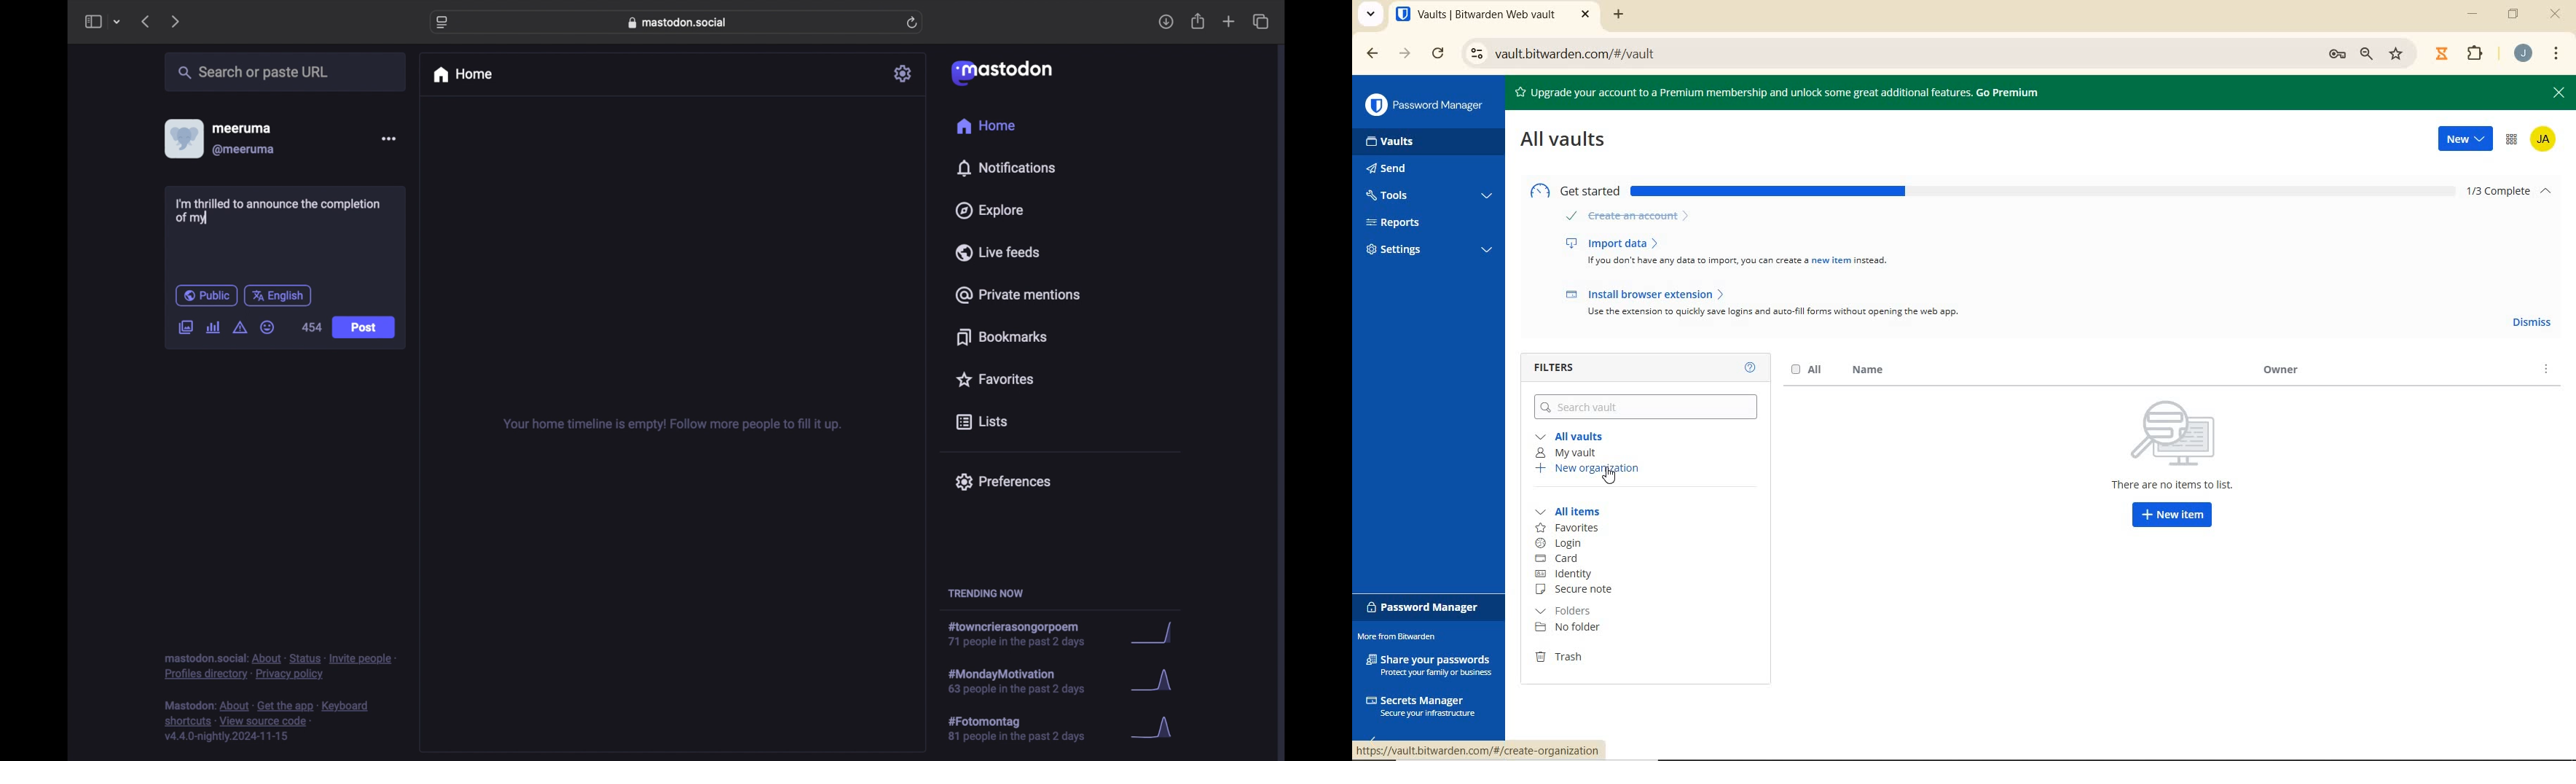 This screenshot has width=2576, height=784. Describe the element at coordinates (1647, 405) in the screenshot. I see `search vault` at that location.